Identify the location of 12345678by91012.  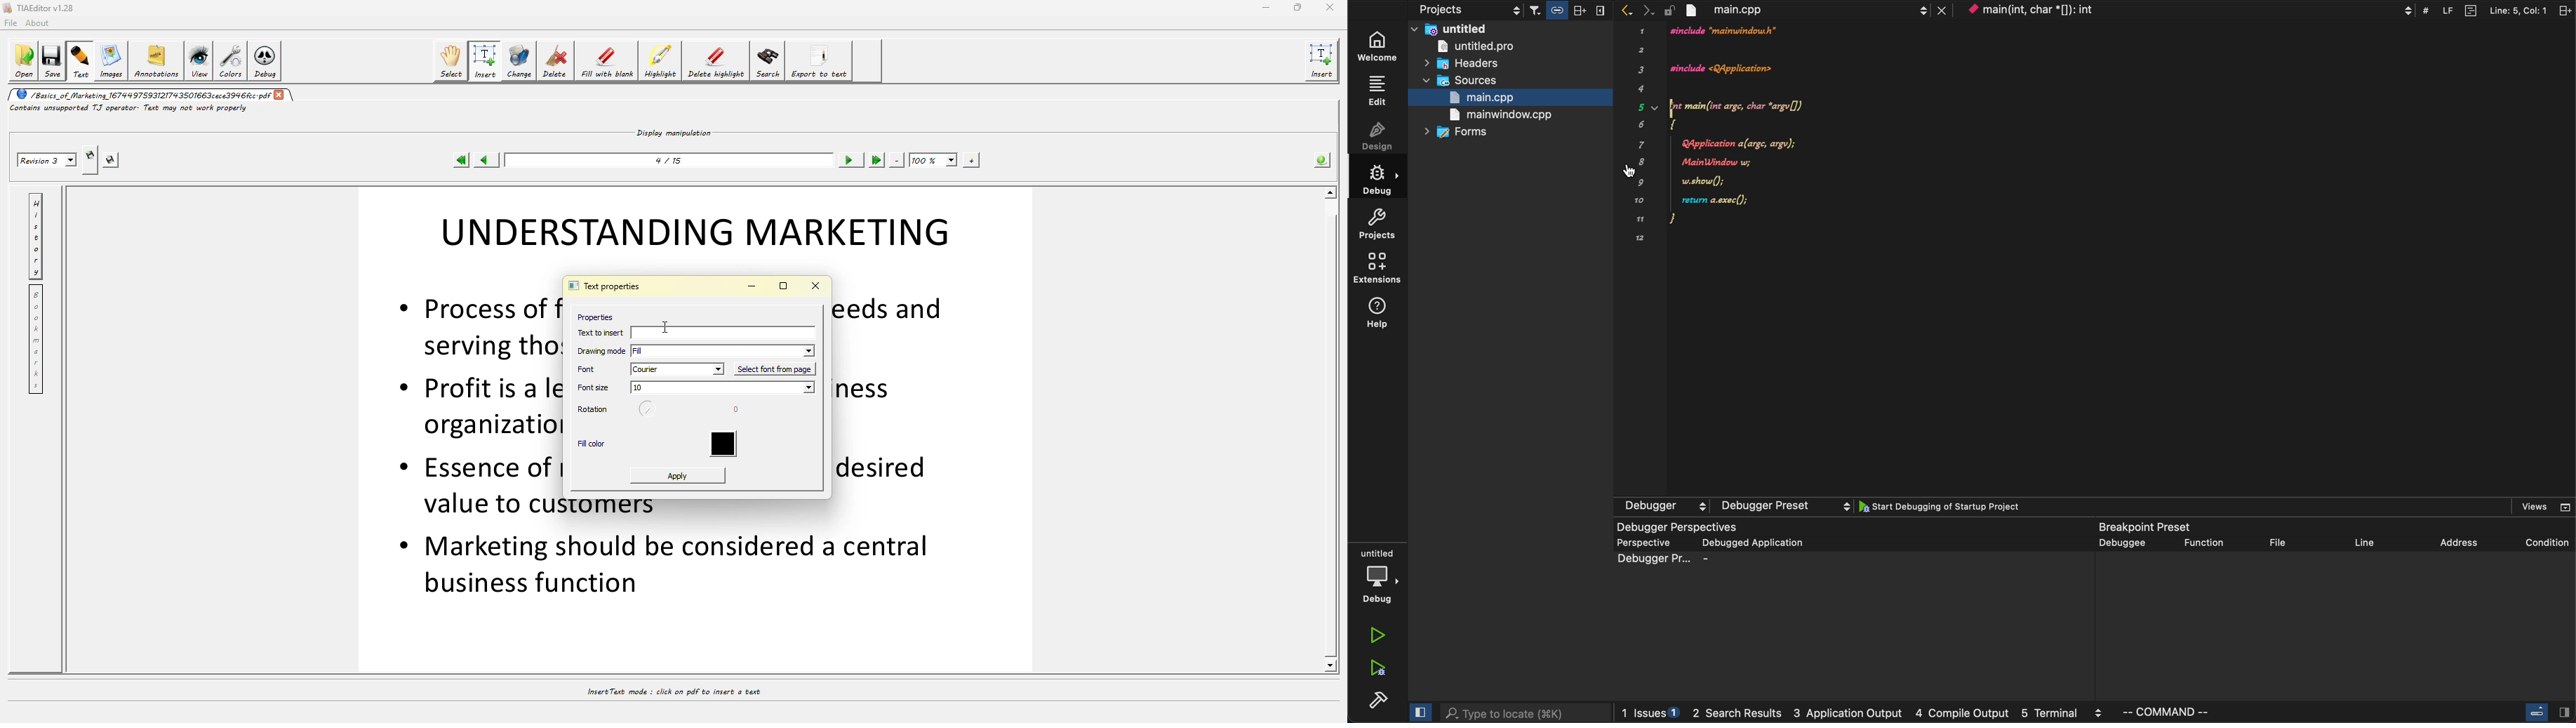
(1640, 135).